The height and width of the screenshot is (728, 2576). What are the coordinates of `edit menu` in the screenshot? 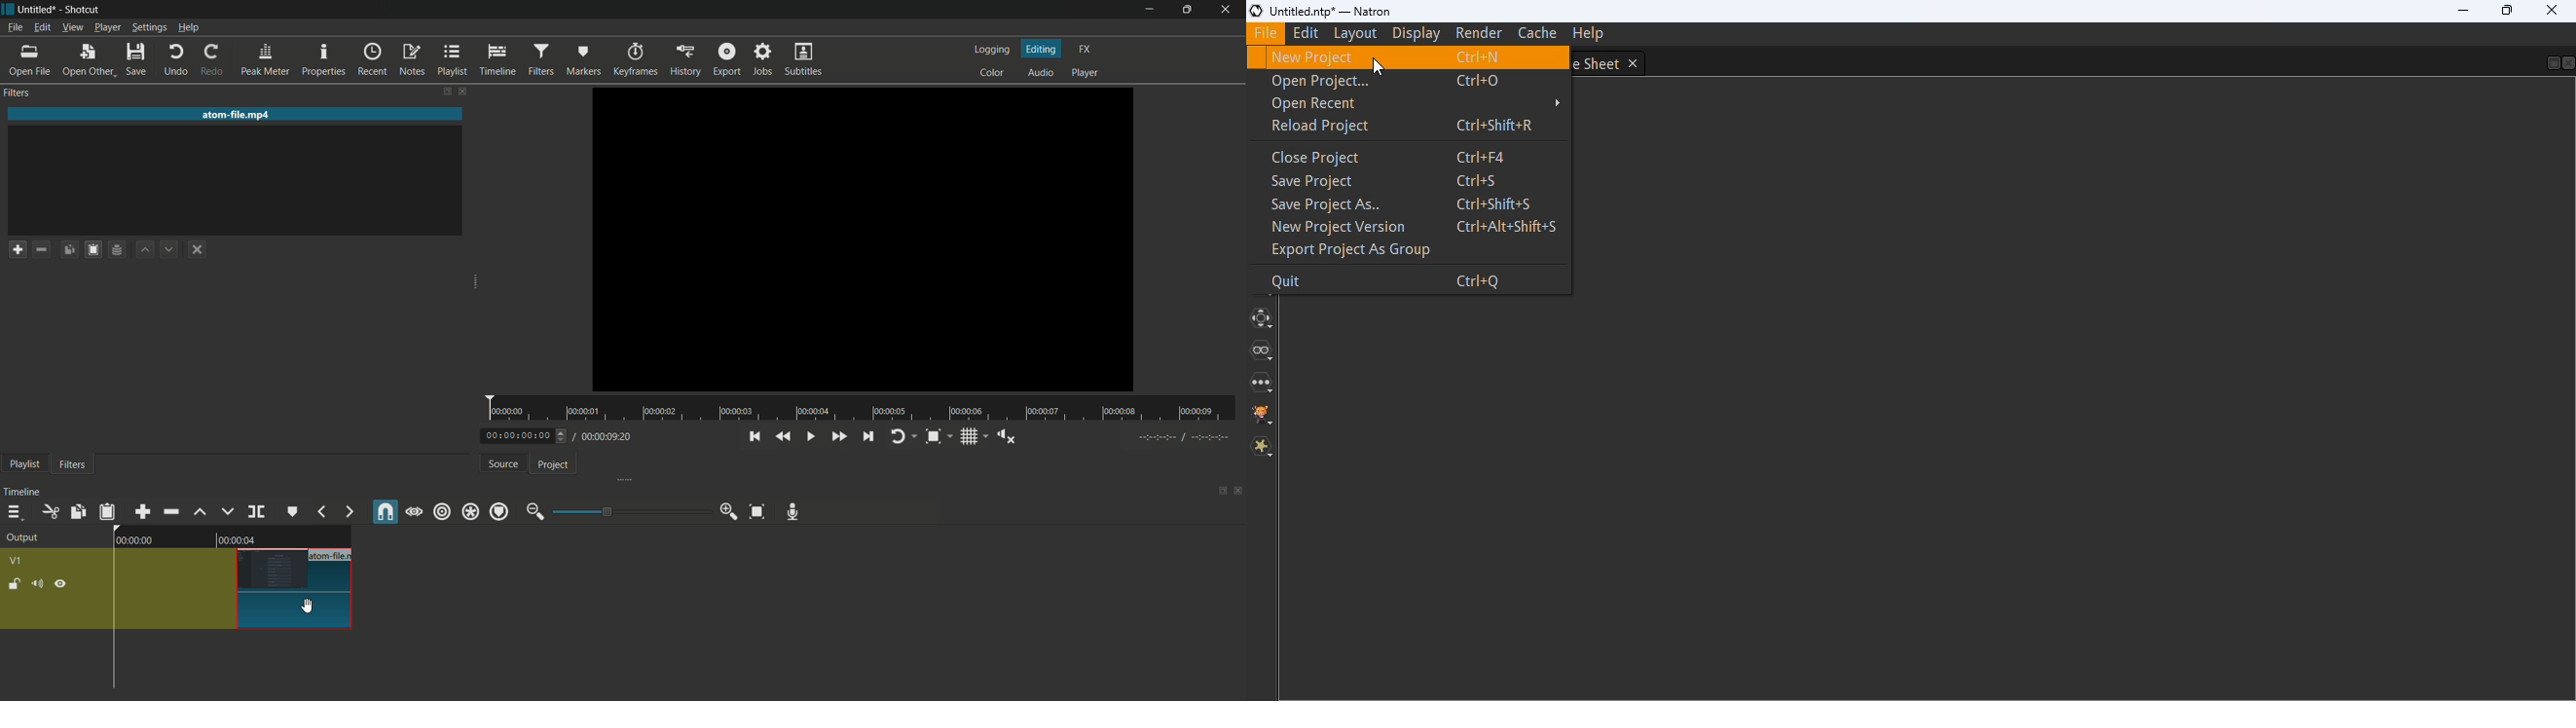 It's located at (42, 27).